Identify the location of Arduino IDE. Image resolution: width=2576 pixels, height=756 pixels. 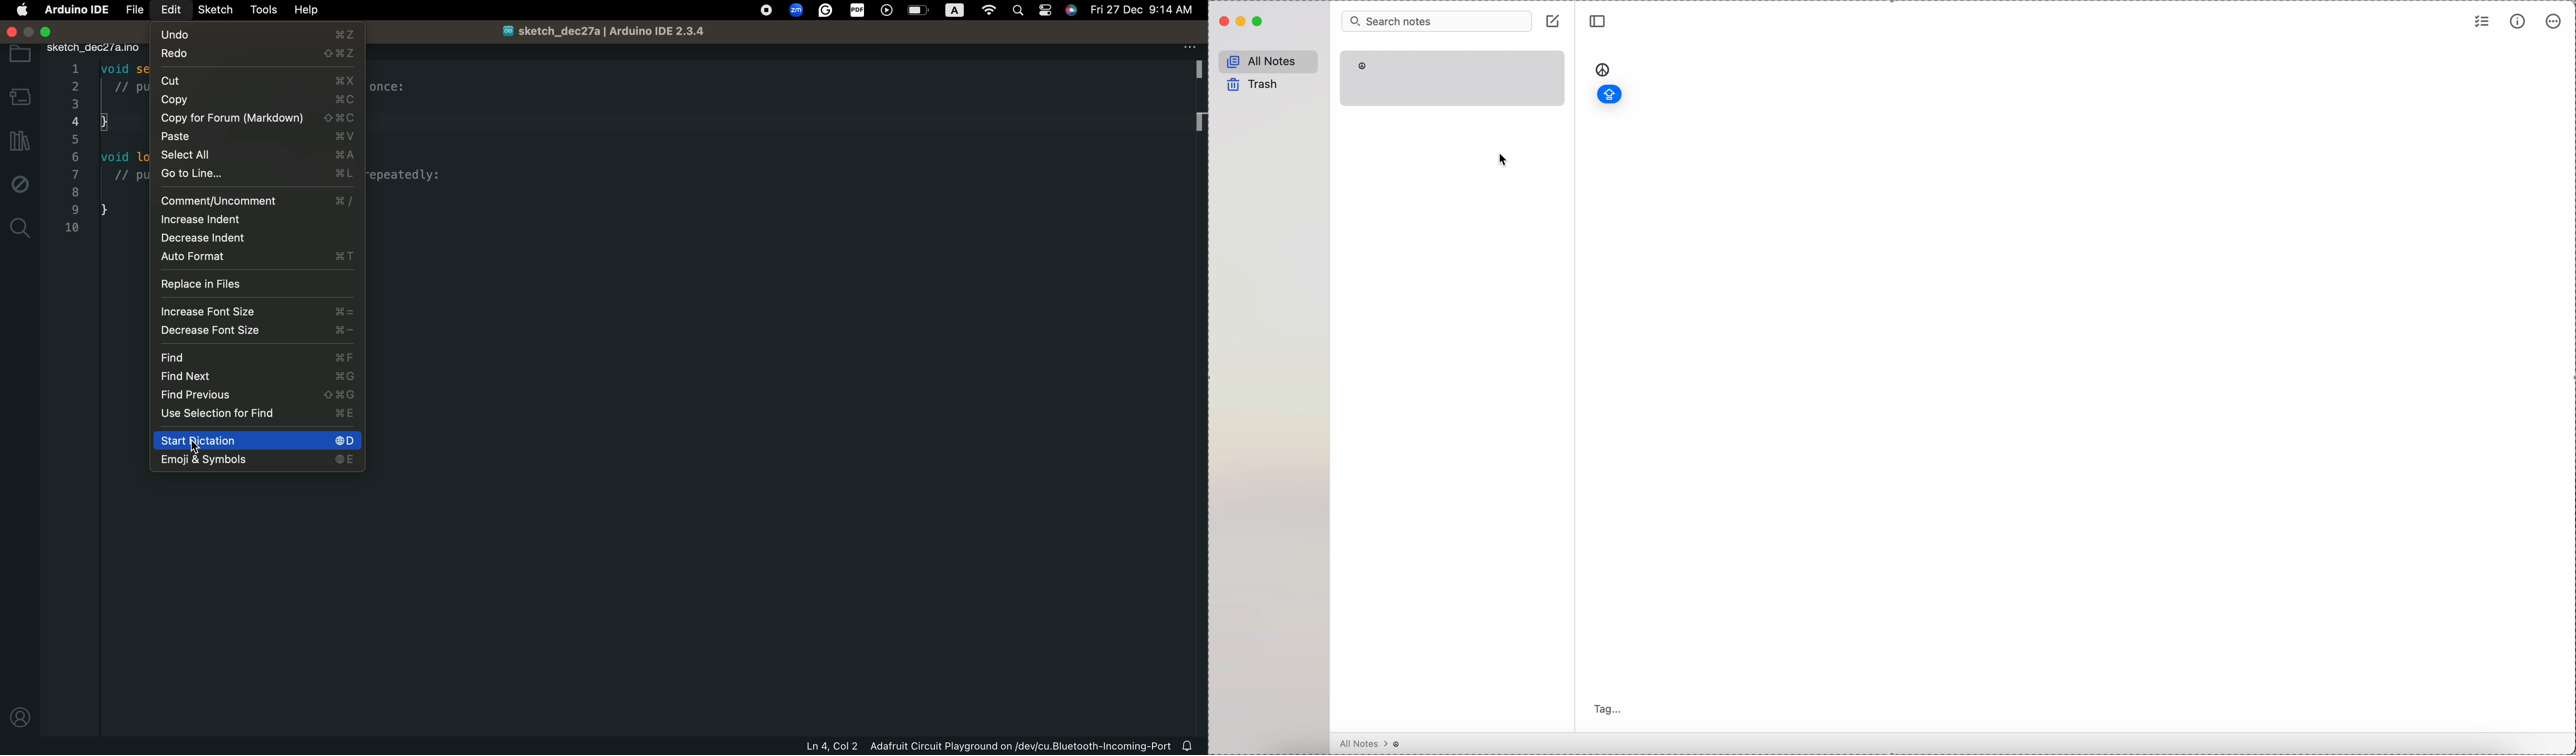
(76, 11).